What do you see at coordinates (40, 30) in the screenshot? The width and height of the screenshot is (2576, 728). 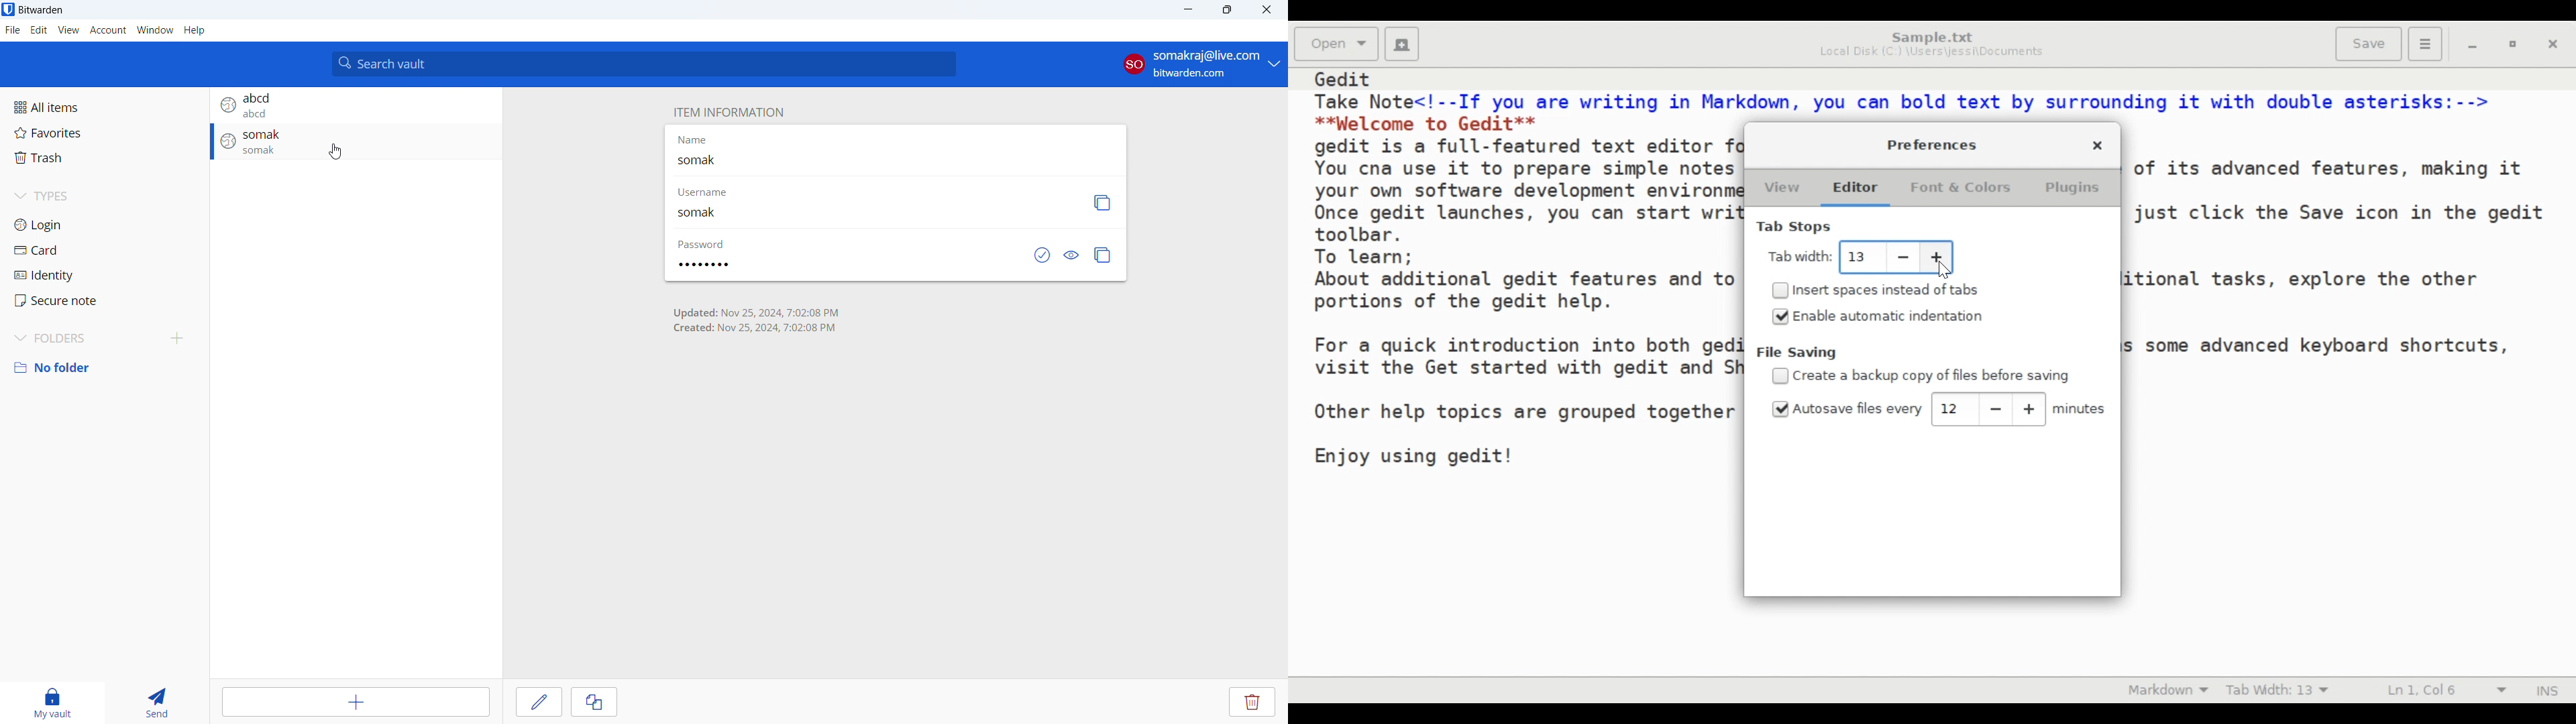 I see `edit` at bounding box center [40, 30].